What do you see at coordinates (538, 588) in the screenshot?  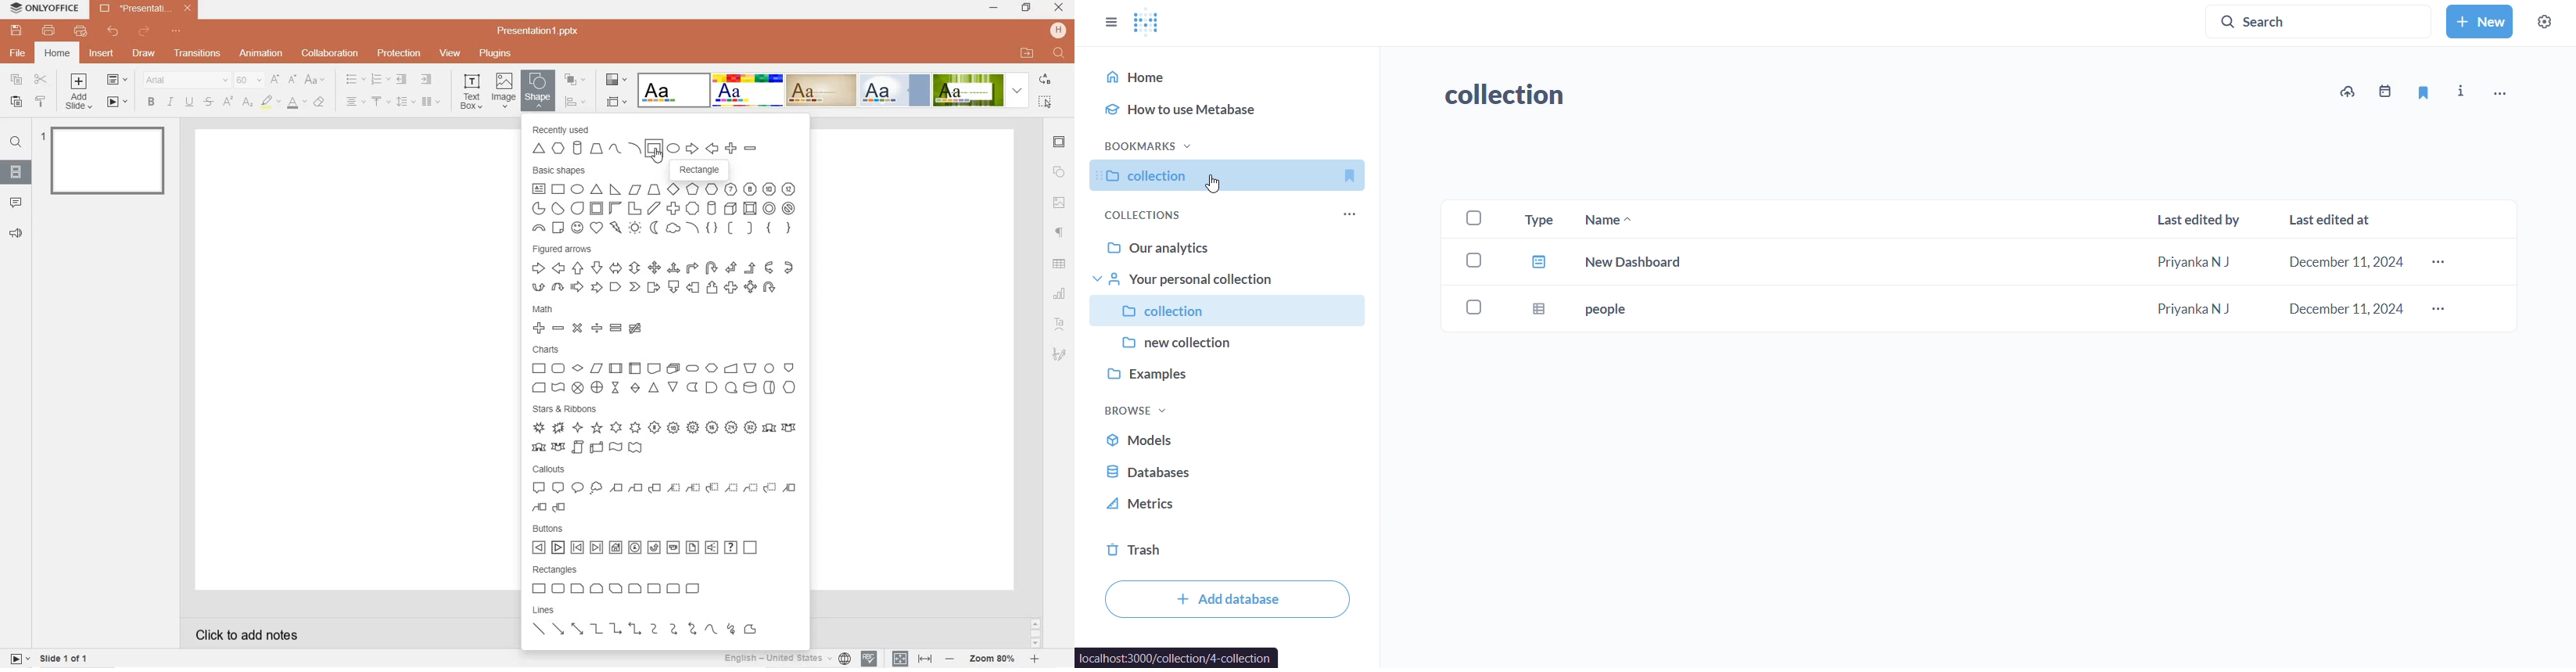 I see `Rectangle` at bounding box center [538, 588].